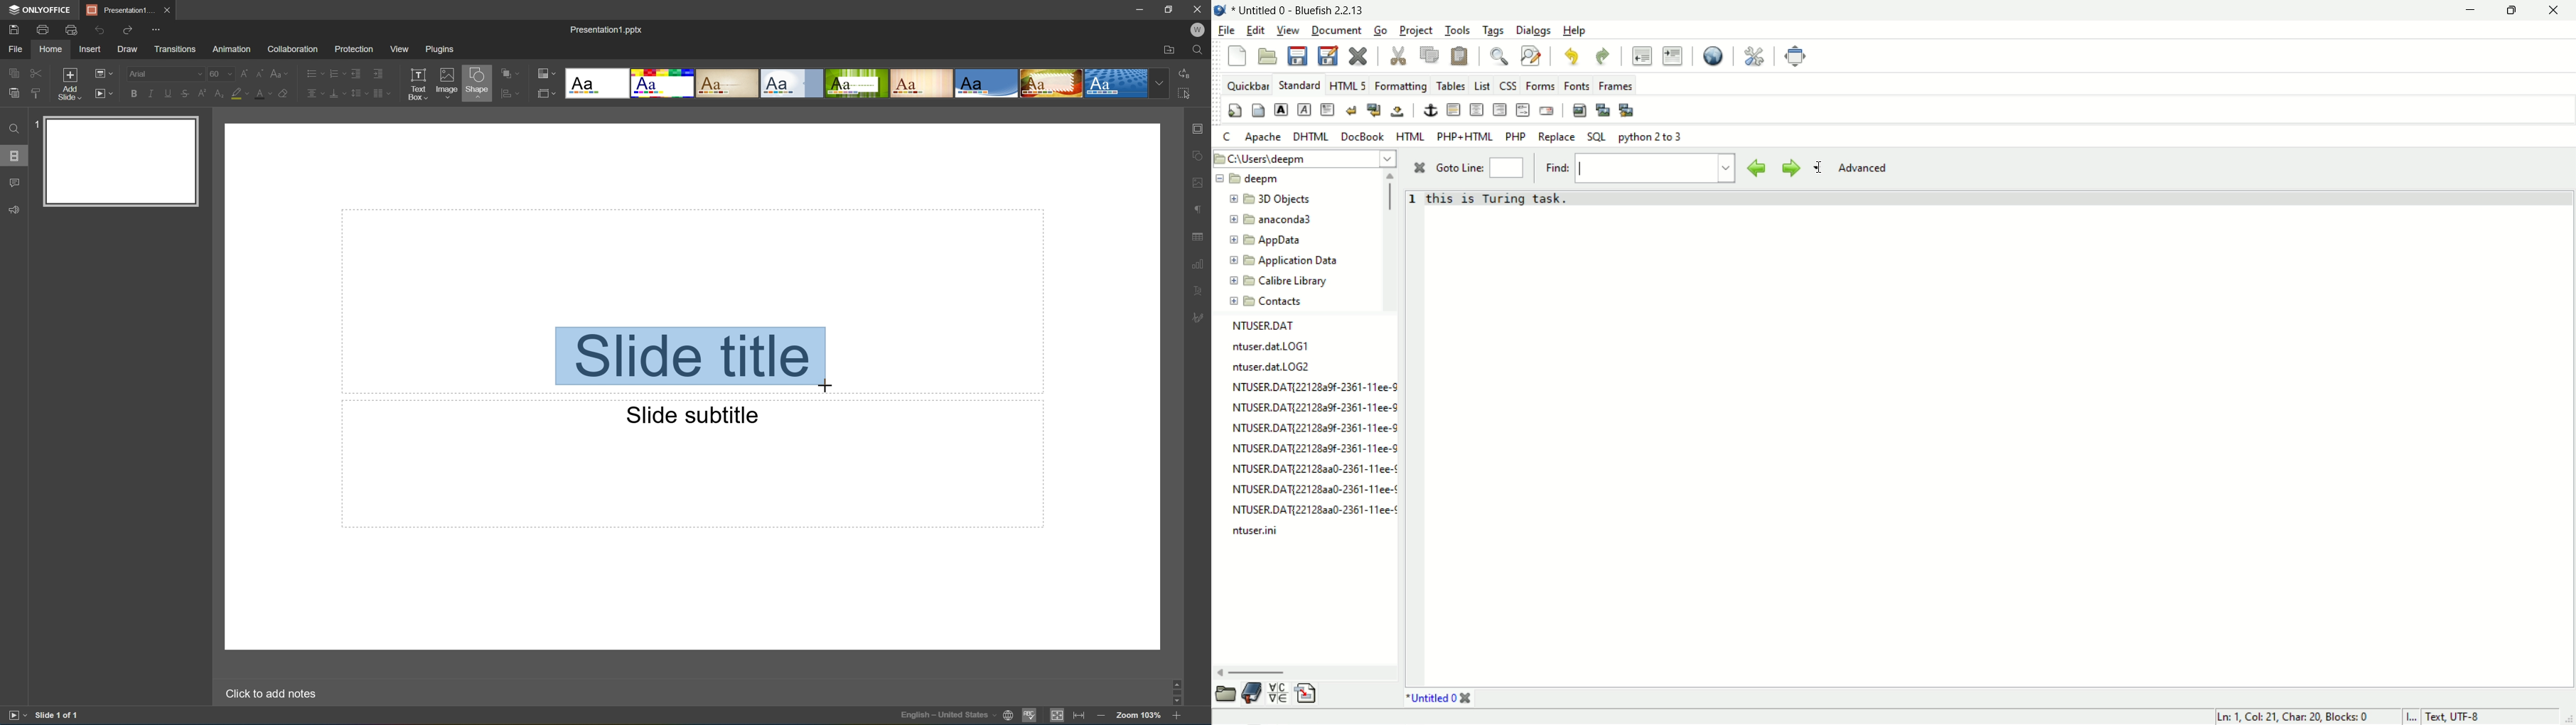  What do you see at coordinates (267, 694) in the screenshot?
I see `Click to add notes` at bounding box center [267, 694].